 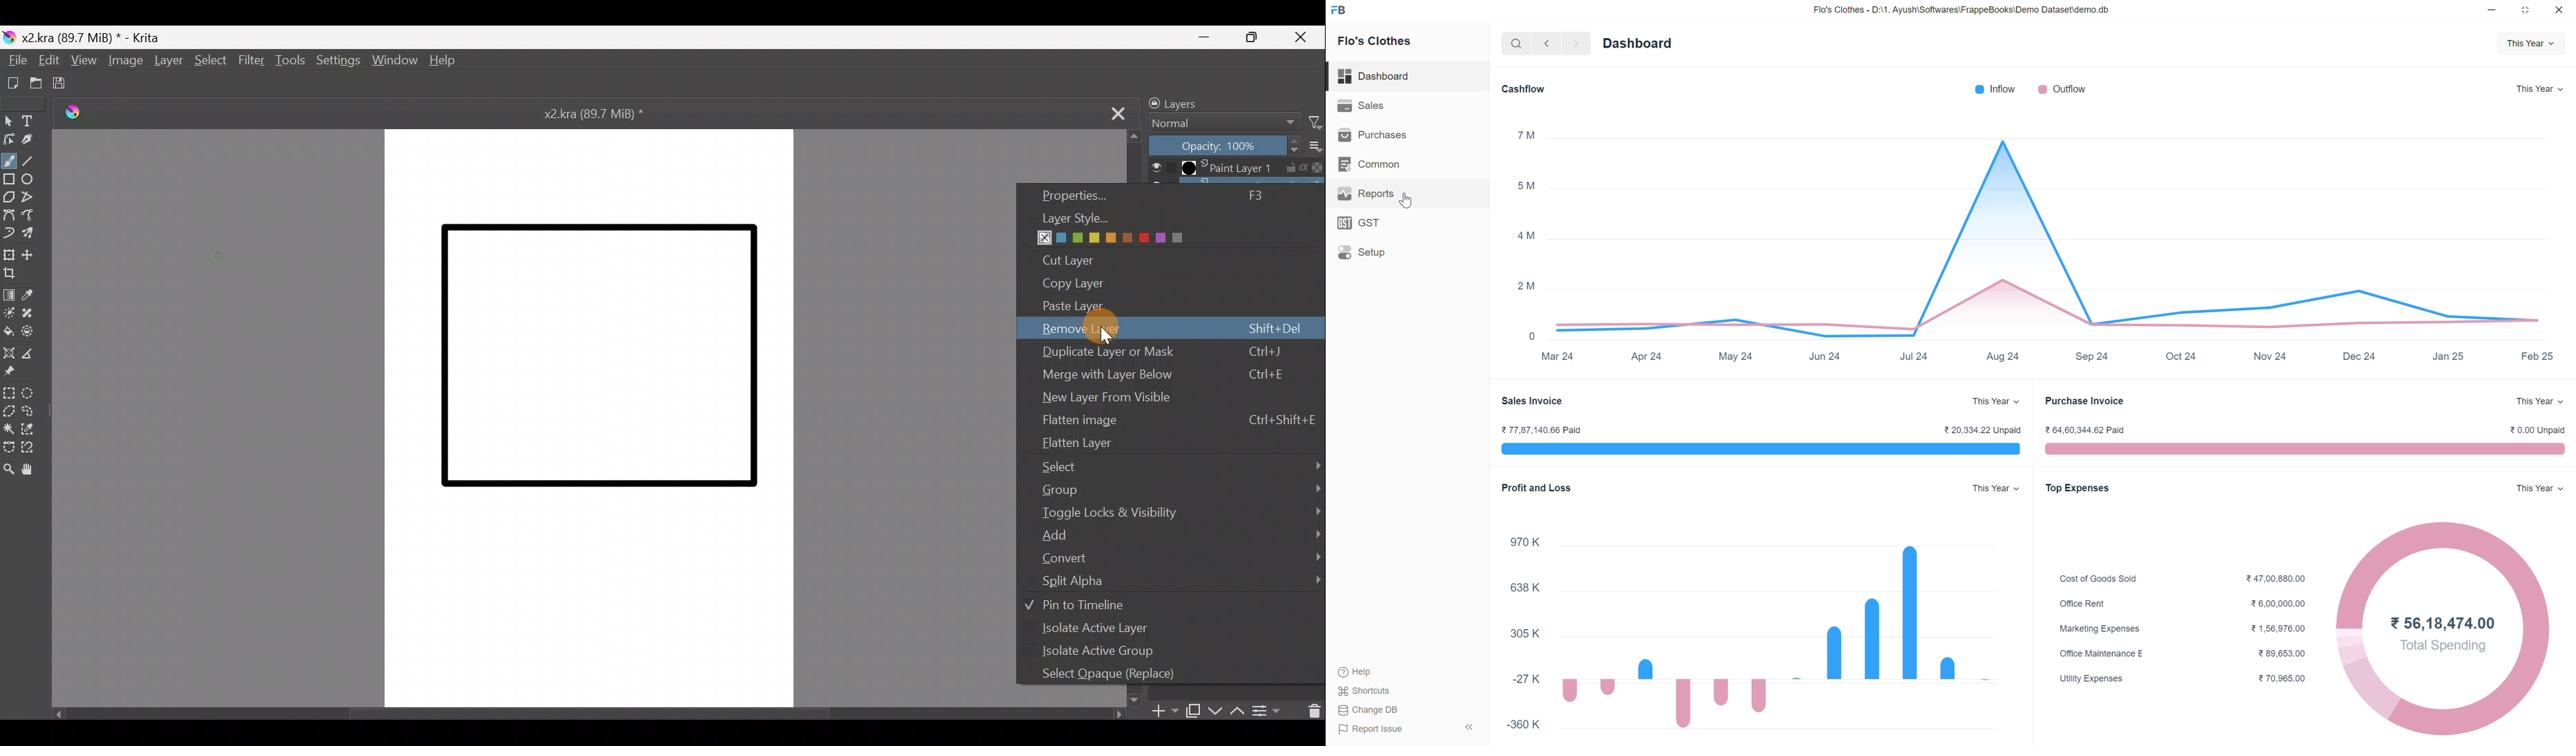 What do you see at coordinates (1746, 451) in the screenshot?
I see `Paid/Unpaid status bar` at bounding box center [1746, 451].